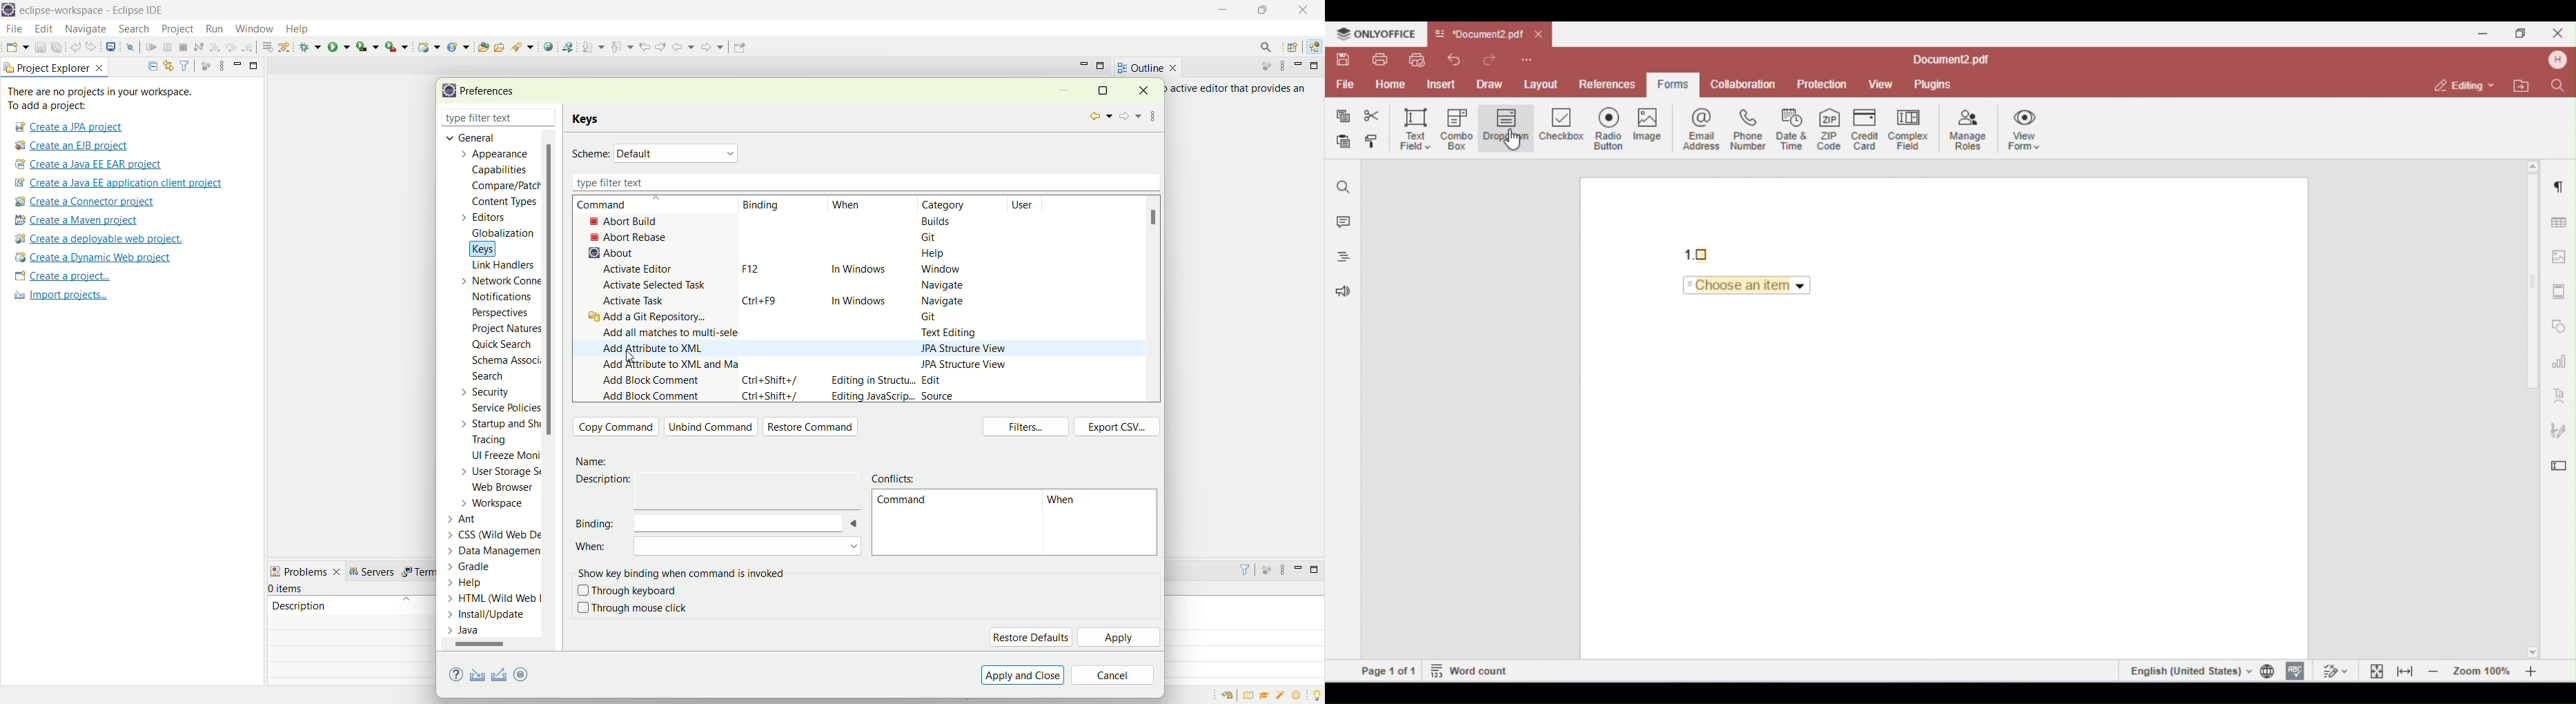 Image resolution: width=2576 pixels, height=728 pixels. Describe the element at coordinates (482, 565) in the screenshot. I see `Gradle` at that location.